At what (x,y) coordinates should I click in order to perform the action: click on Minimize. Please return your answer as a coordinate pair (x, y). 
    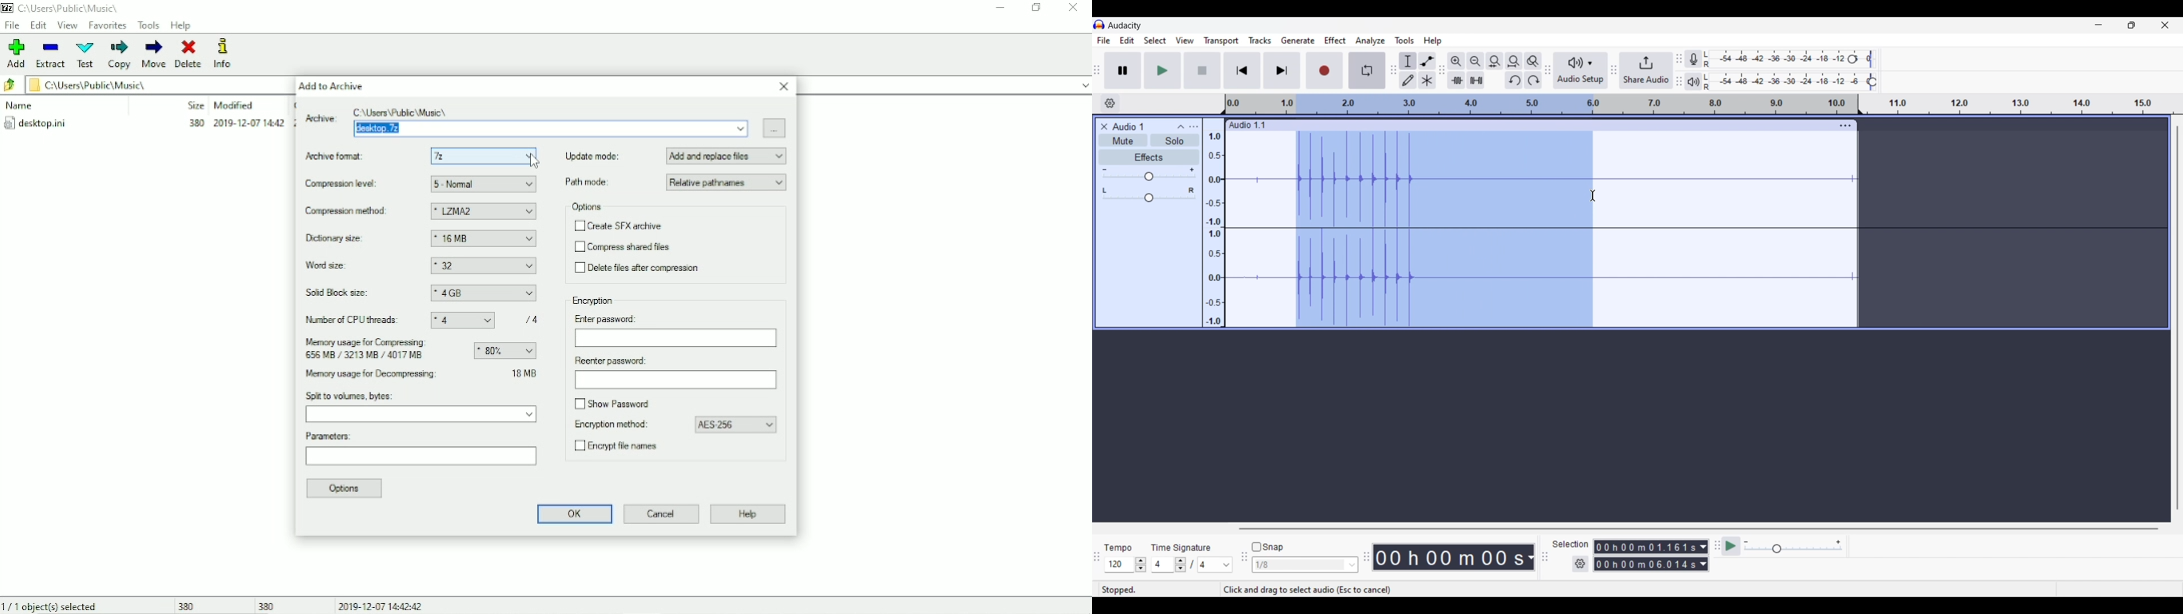
    Looking at the image, I should click on (2099, 25).